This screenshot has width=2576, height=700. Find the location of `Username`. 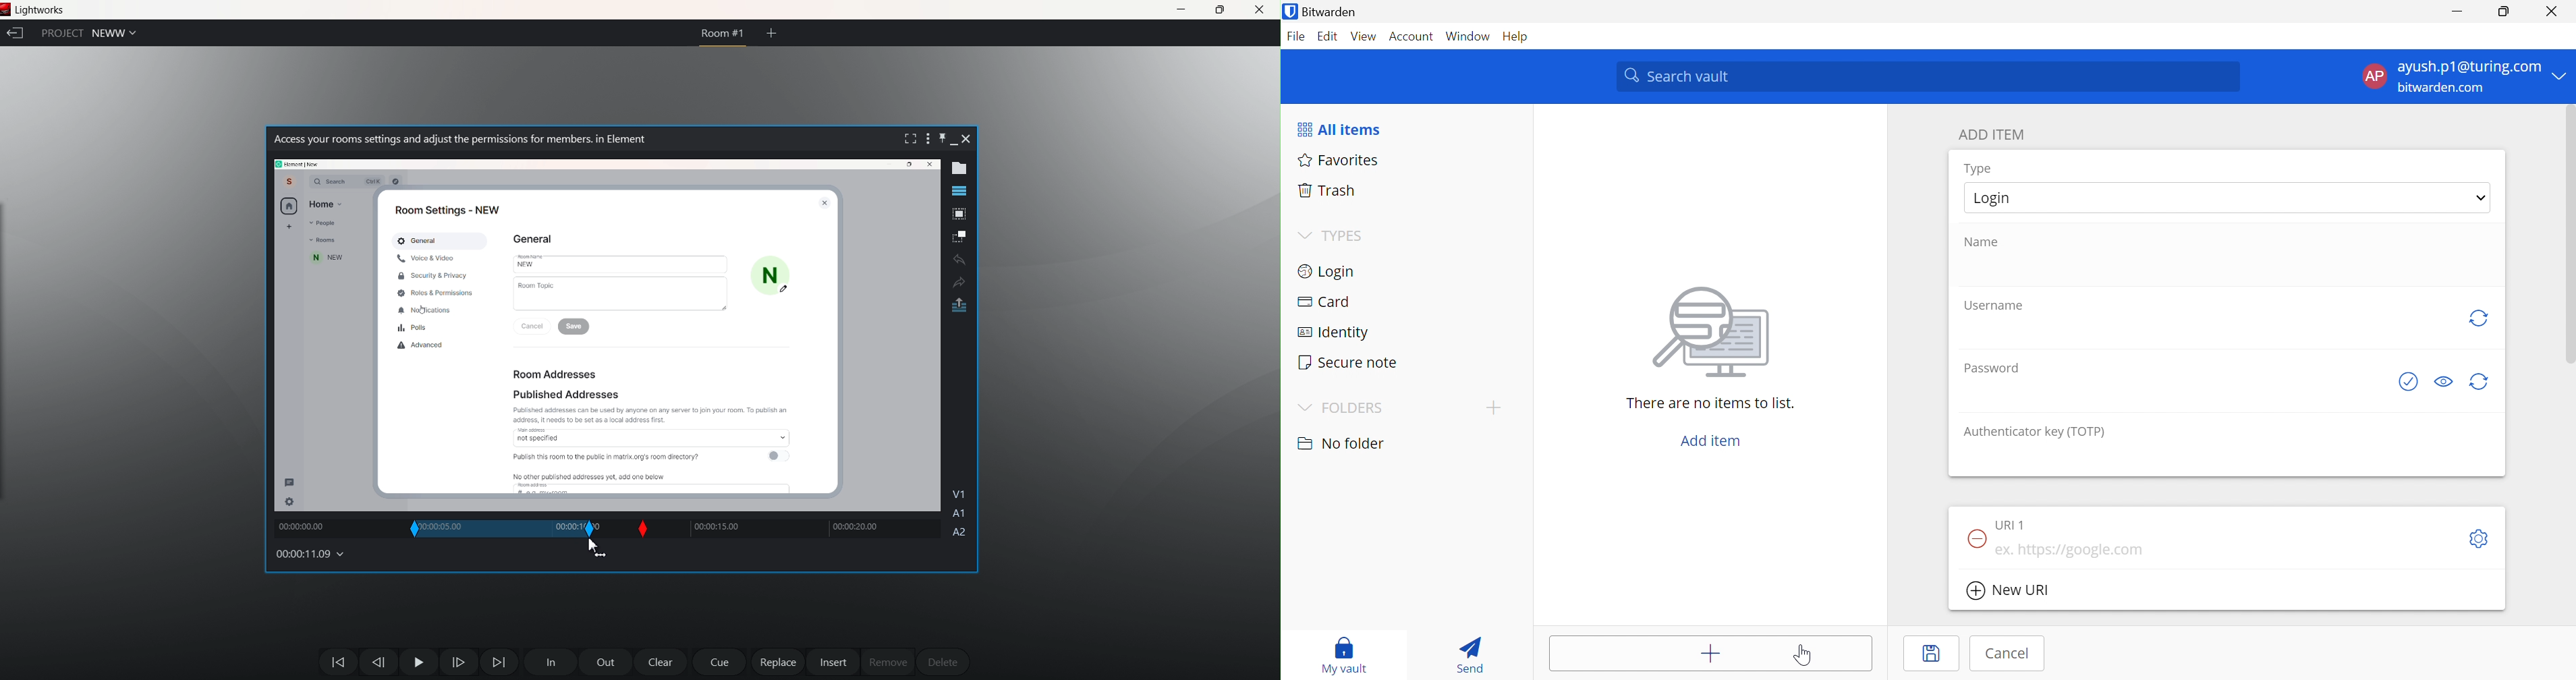

Username is located at coordinates (1996, 306).